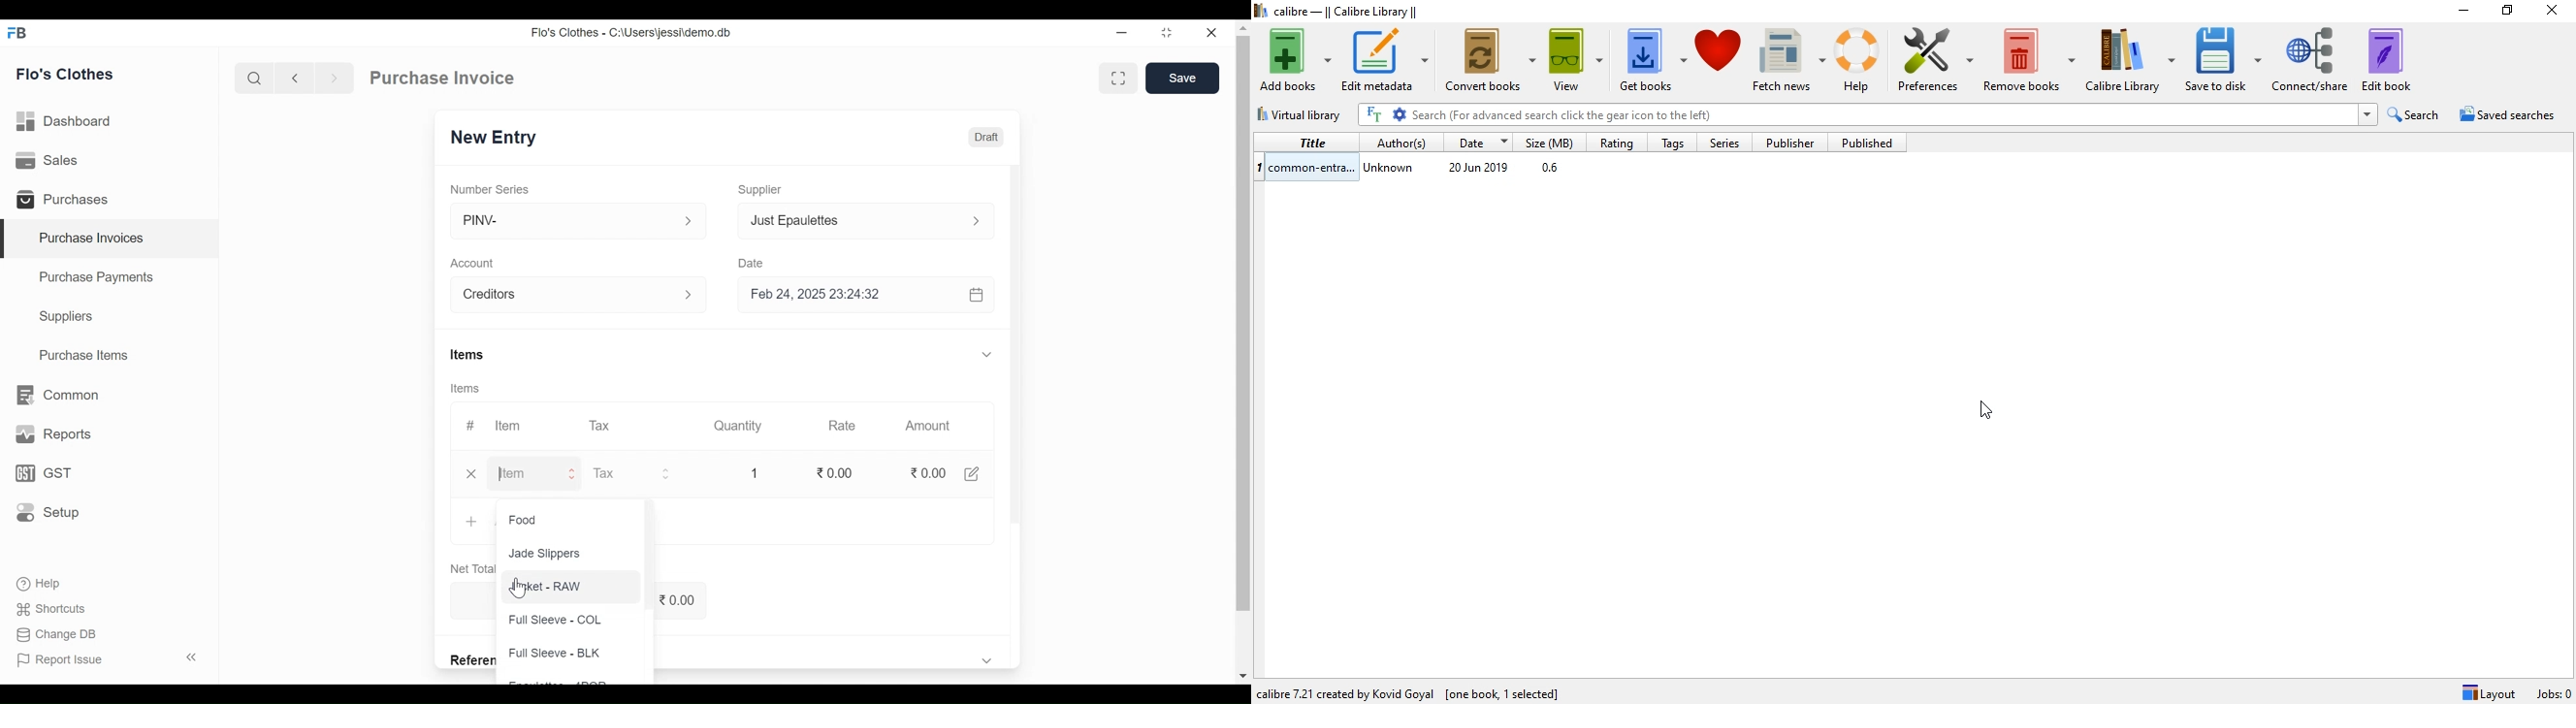  Describe the element at coordinates (1302, 112) in the screenshot. I see `Virtual library` at that location.